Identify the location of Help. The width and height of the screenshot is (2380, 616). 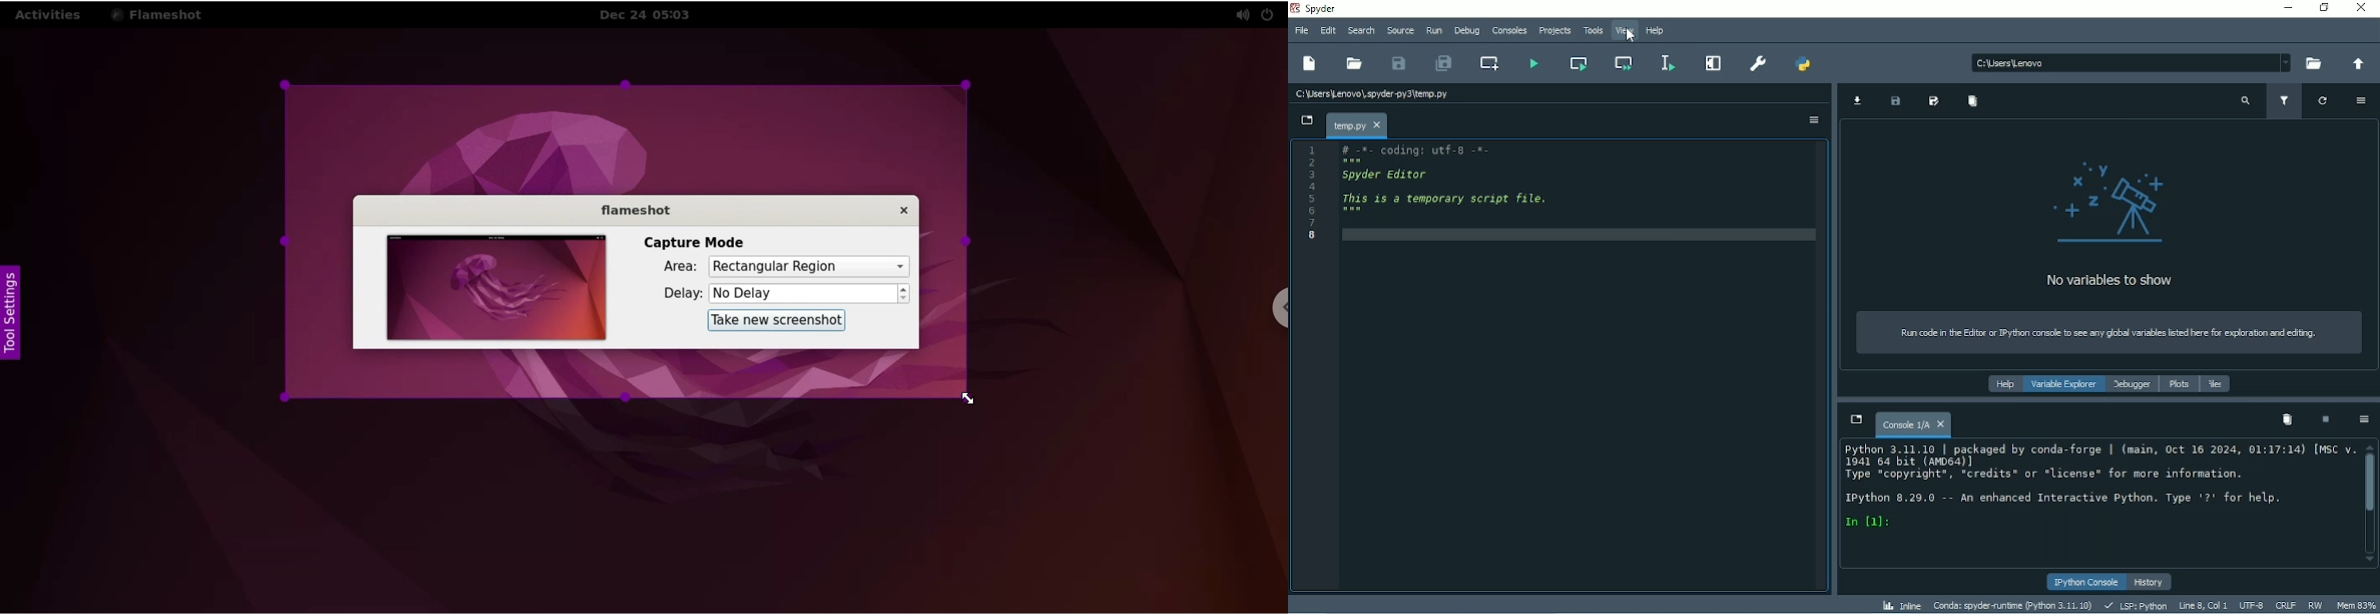
(2002, 385).